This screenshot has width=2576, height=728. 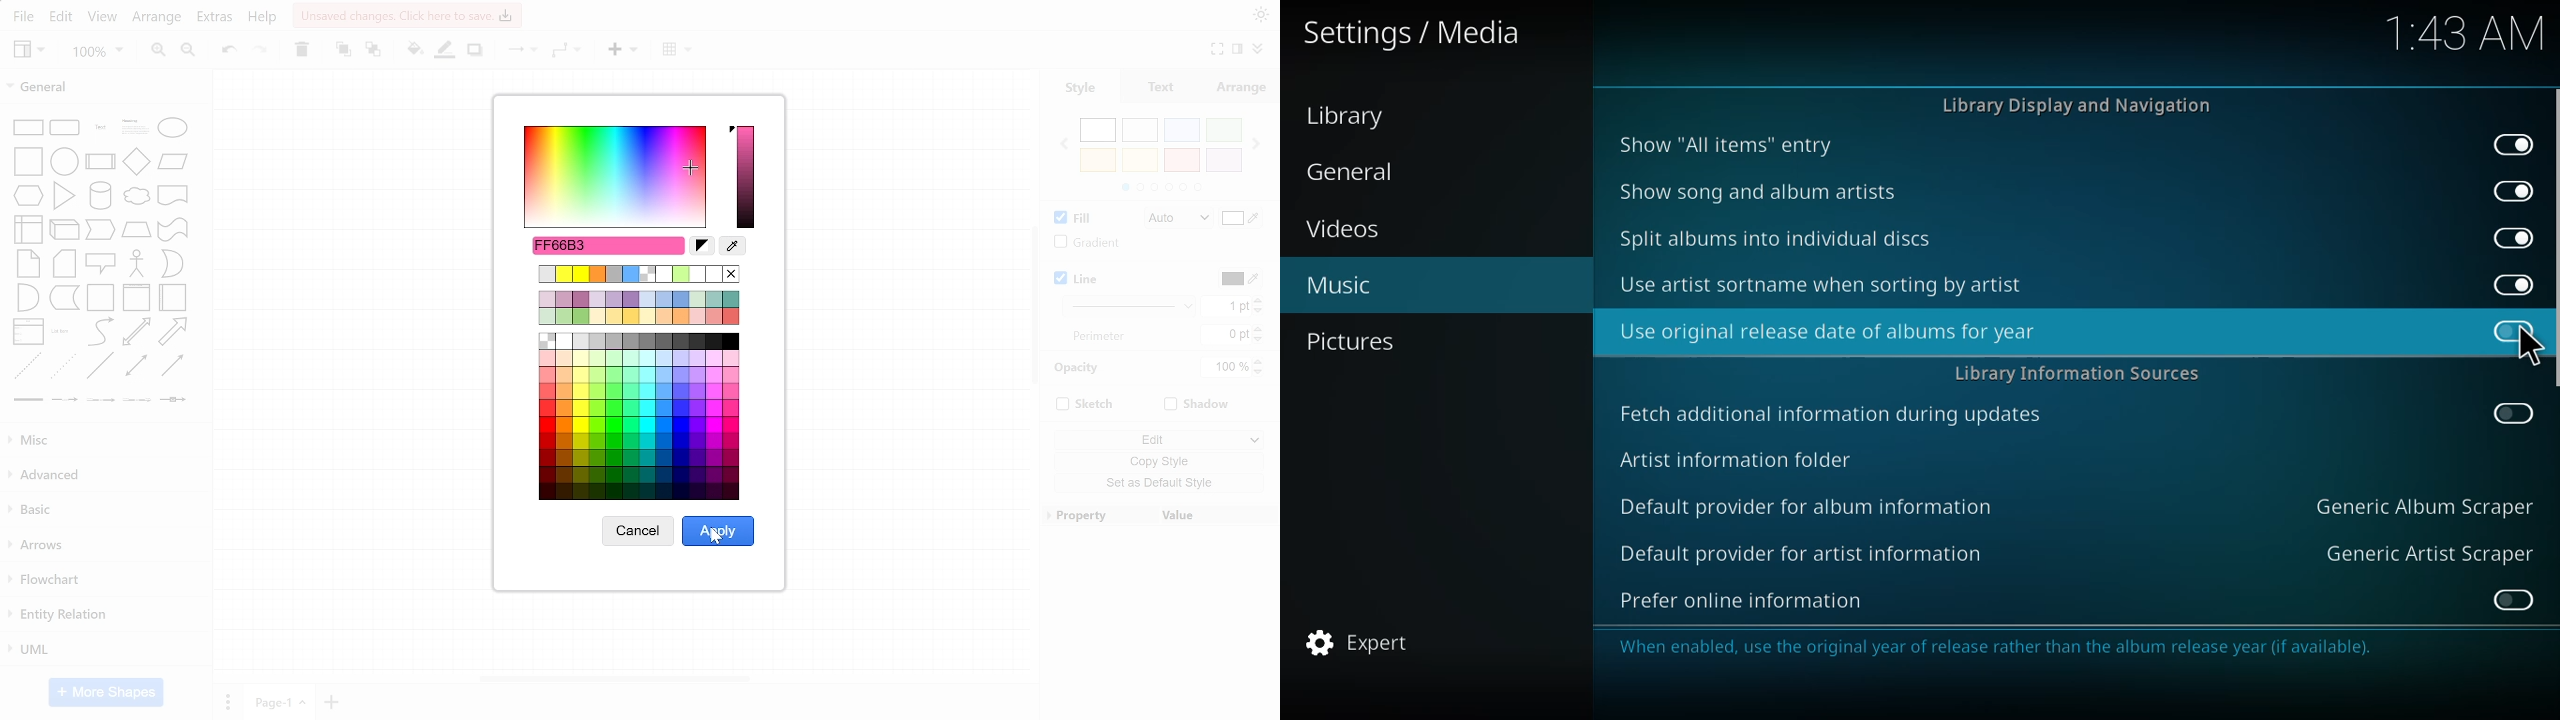 What do you see at coordinates (1800, 552) in the screenshot?
I see `default provider for artist` at bounding box center [1800, 552].